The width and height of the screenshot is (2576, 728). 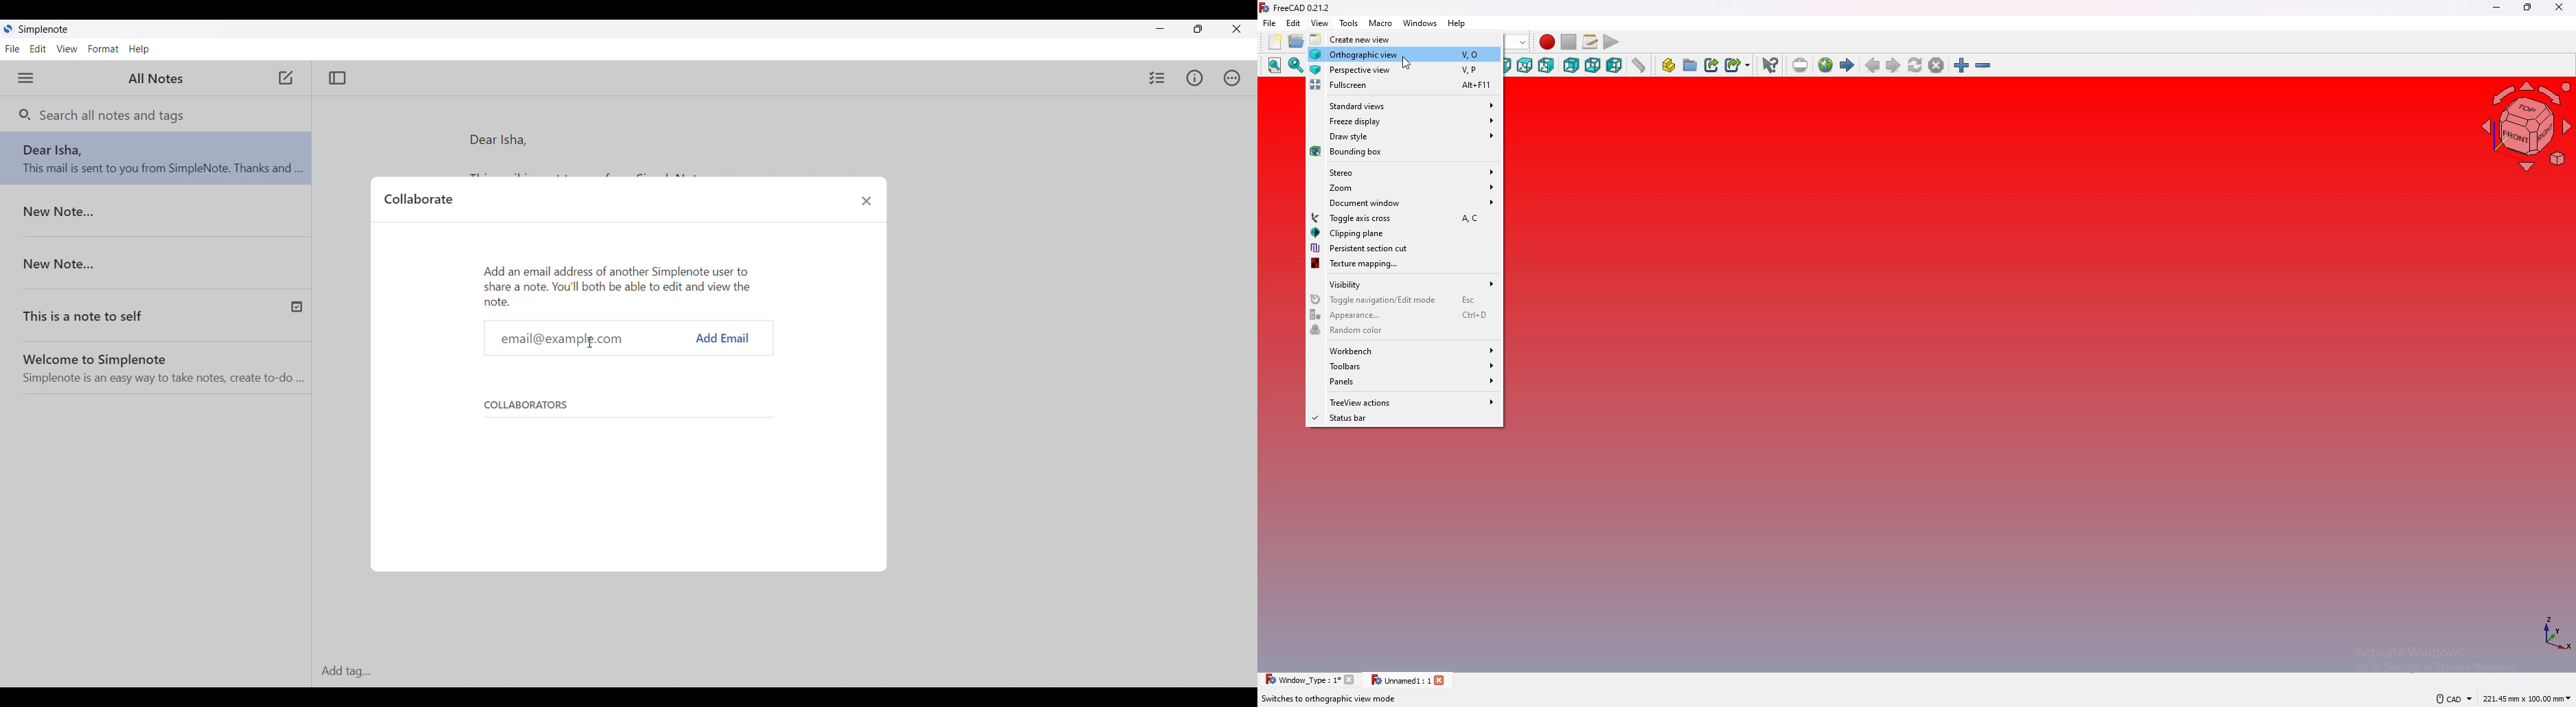 What do you see at coordinates (1614, 65) in the screenshot?
I see `left` at bounding box center [1614, 65].